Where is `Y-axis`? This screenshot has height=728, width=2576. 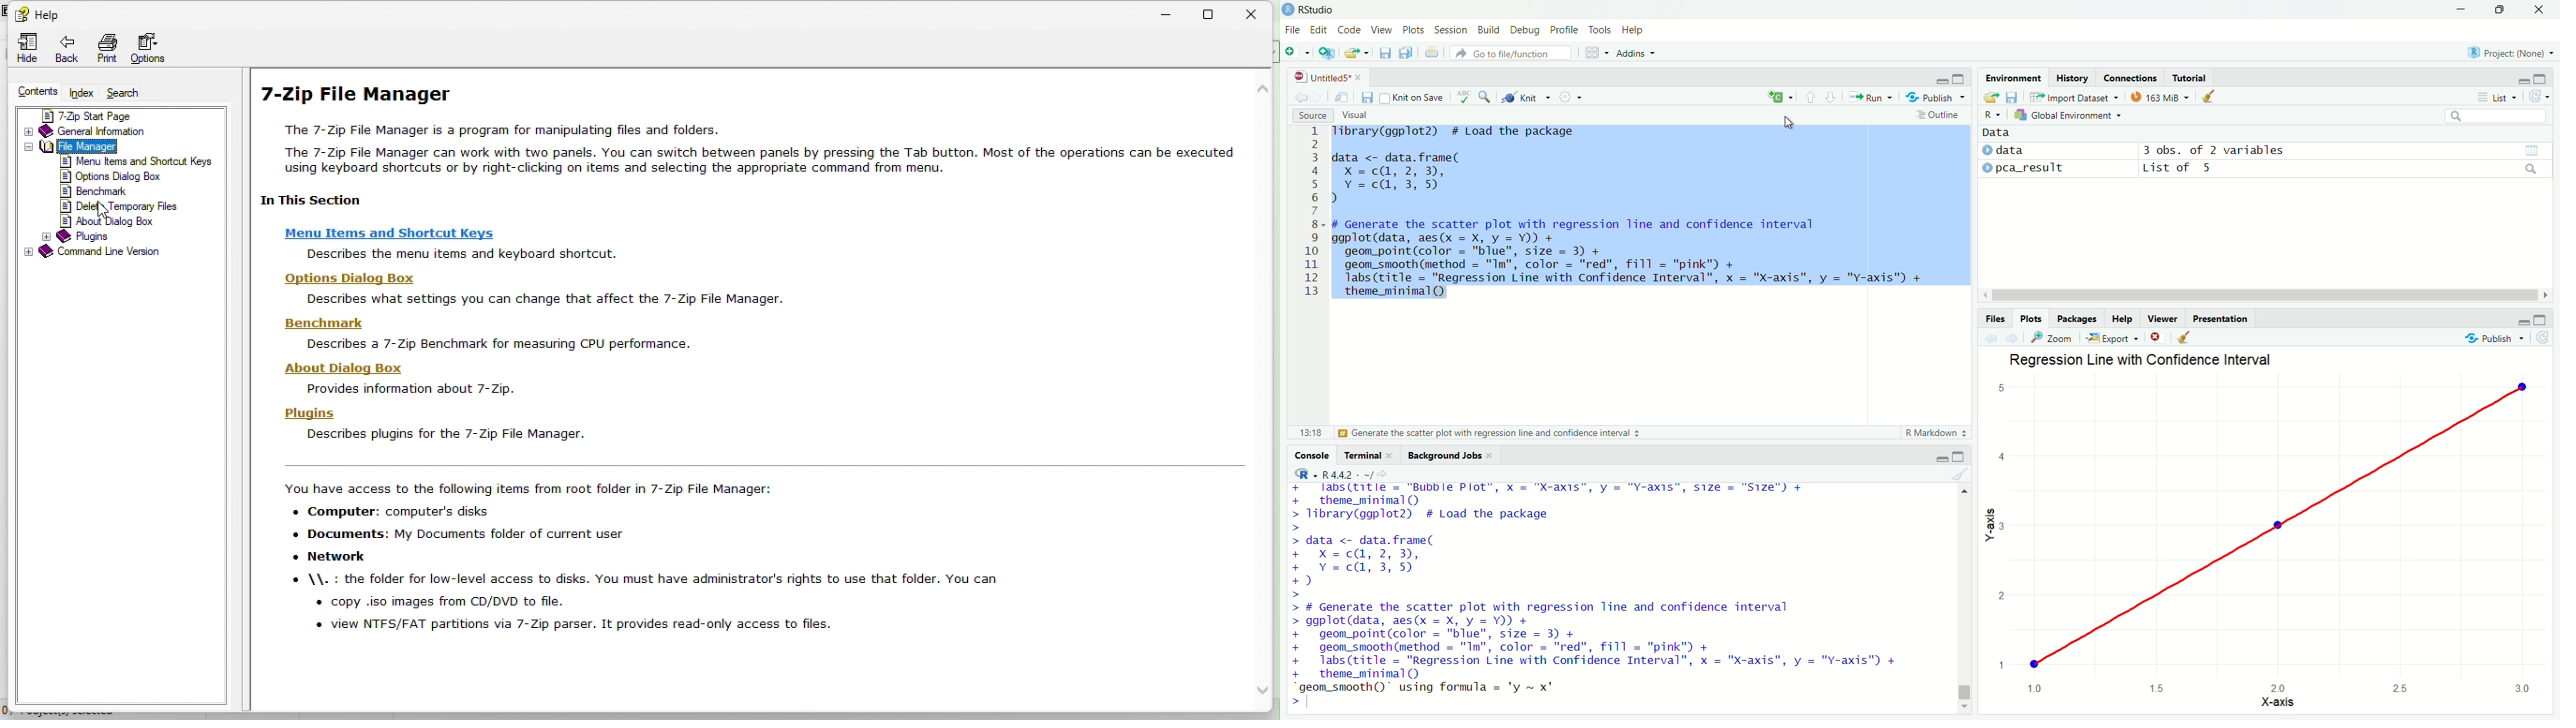 Y-axis is located at coordinates (1989, 525).